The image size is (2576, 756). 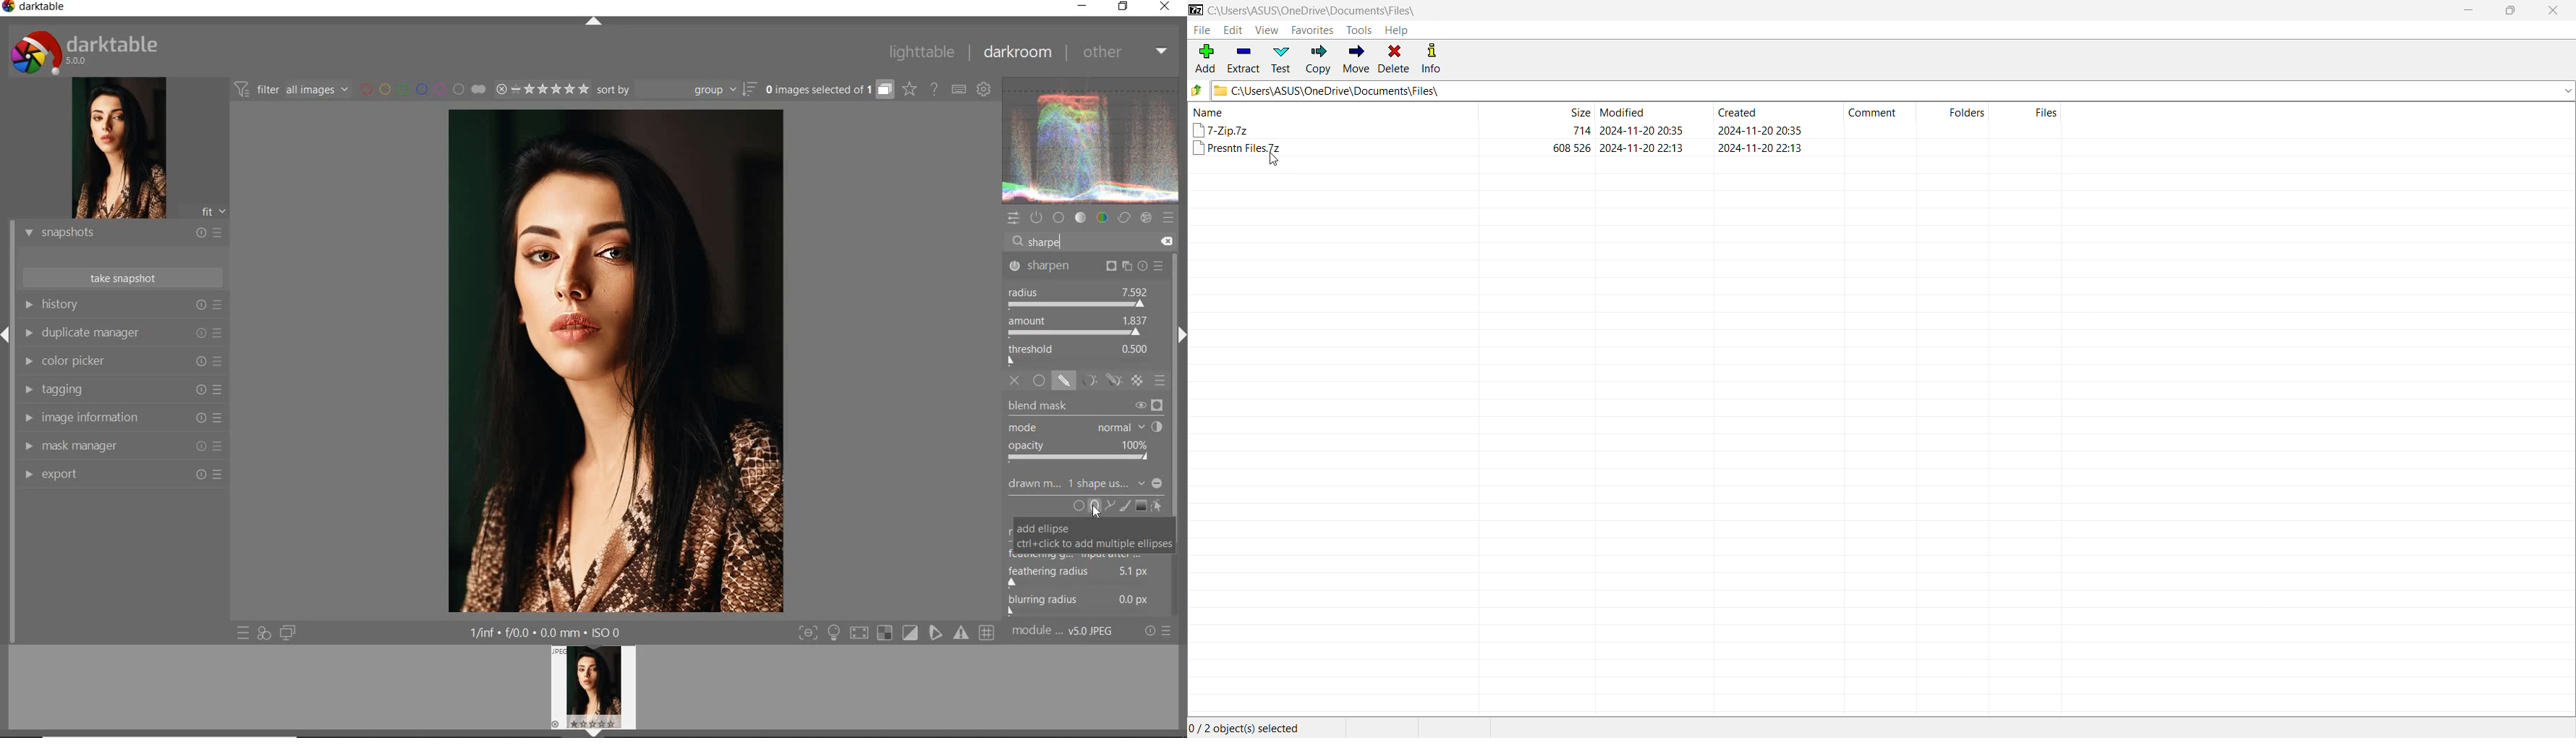 I want to click on cursor, so click(x=1273, y=158).